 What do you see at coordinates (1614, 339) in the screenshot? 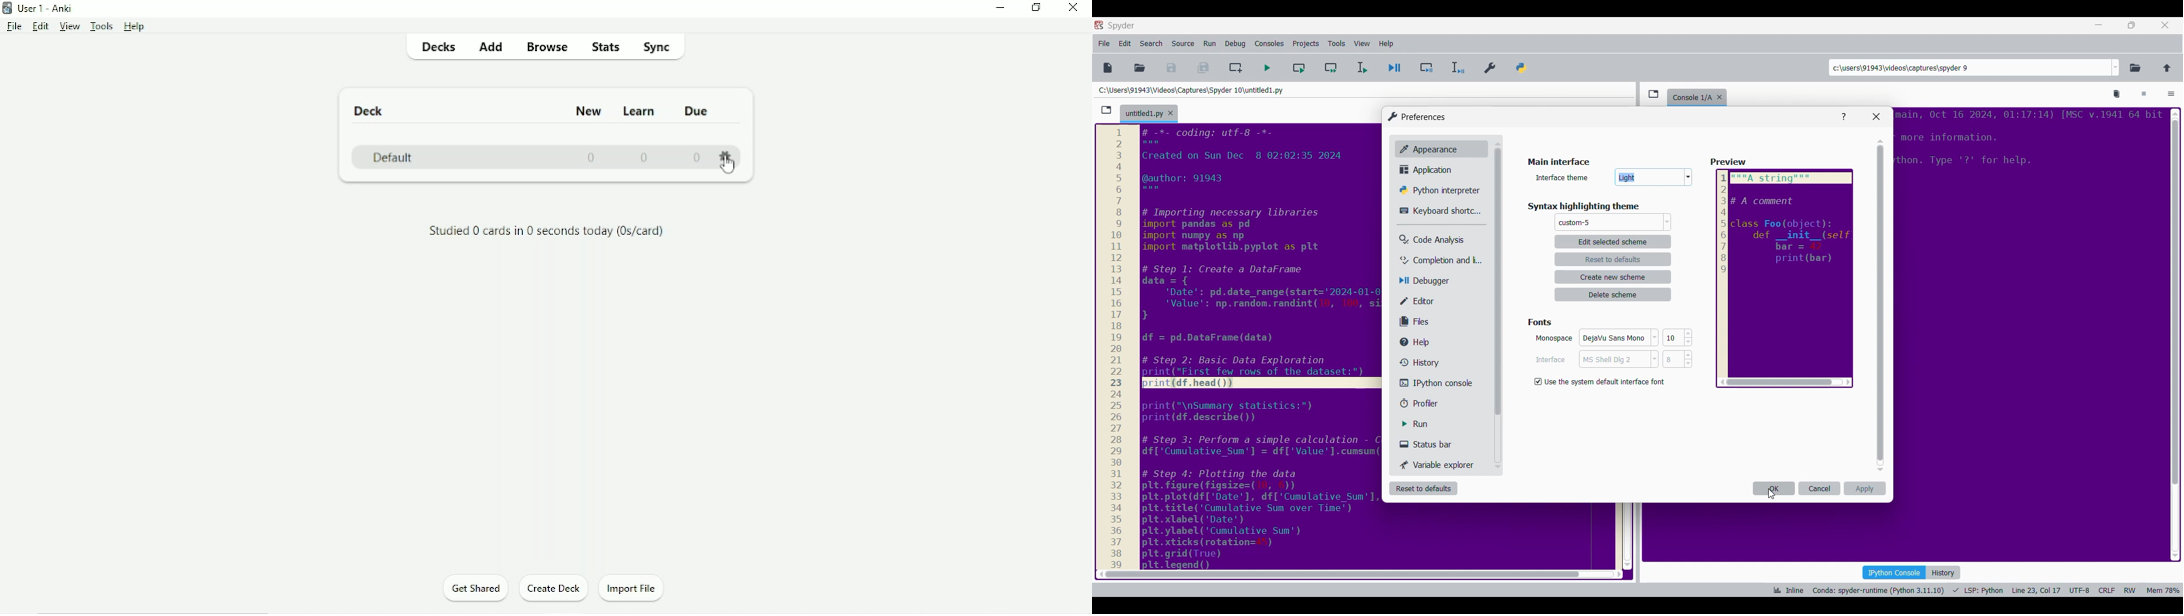
I see `OK` at bounding box center [1614, 339].